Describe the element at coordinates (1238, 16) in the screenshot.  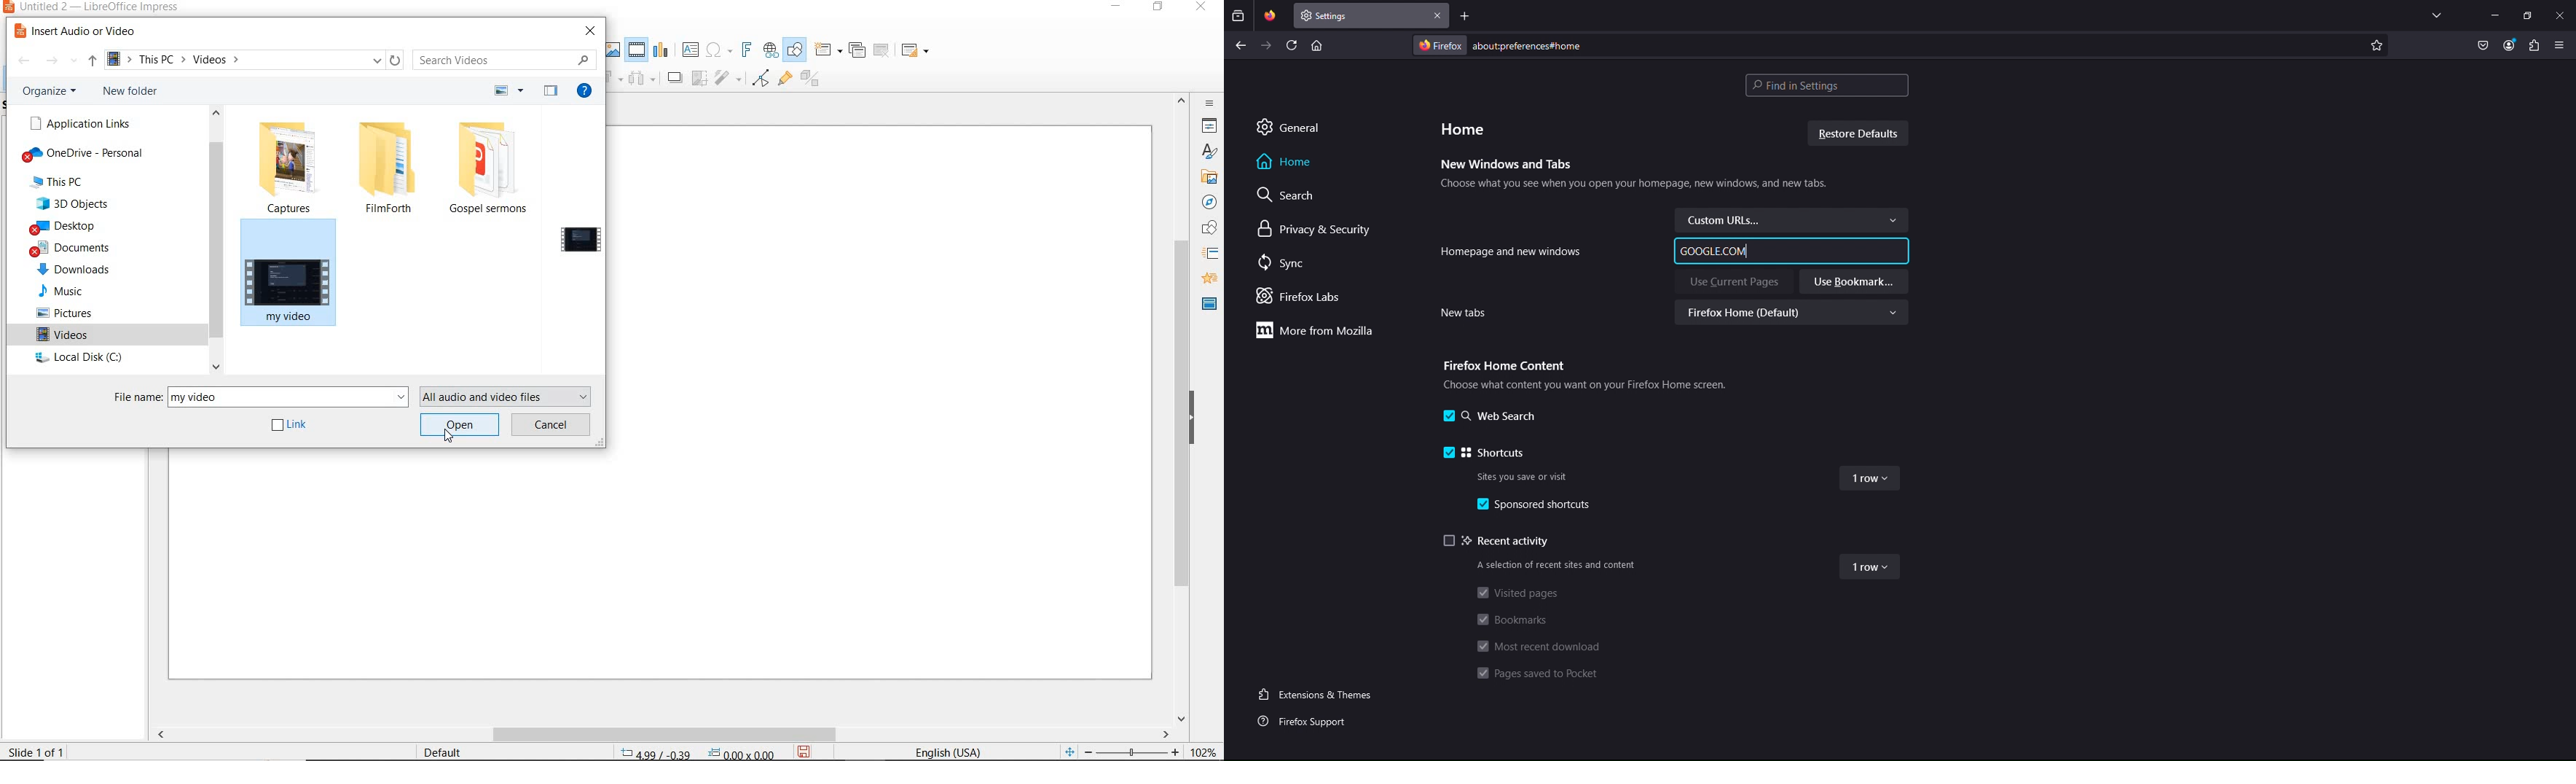
I see `Past browsing` at that location.